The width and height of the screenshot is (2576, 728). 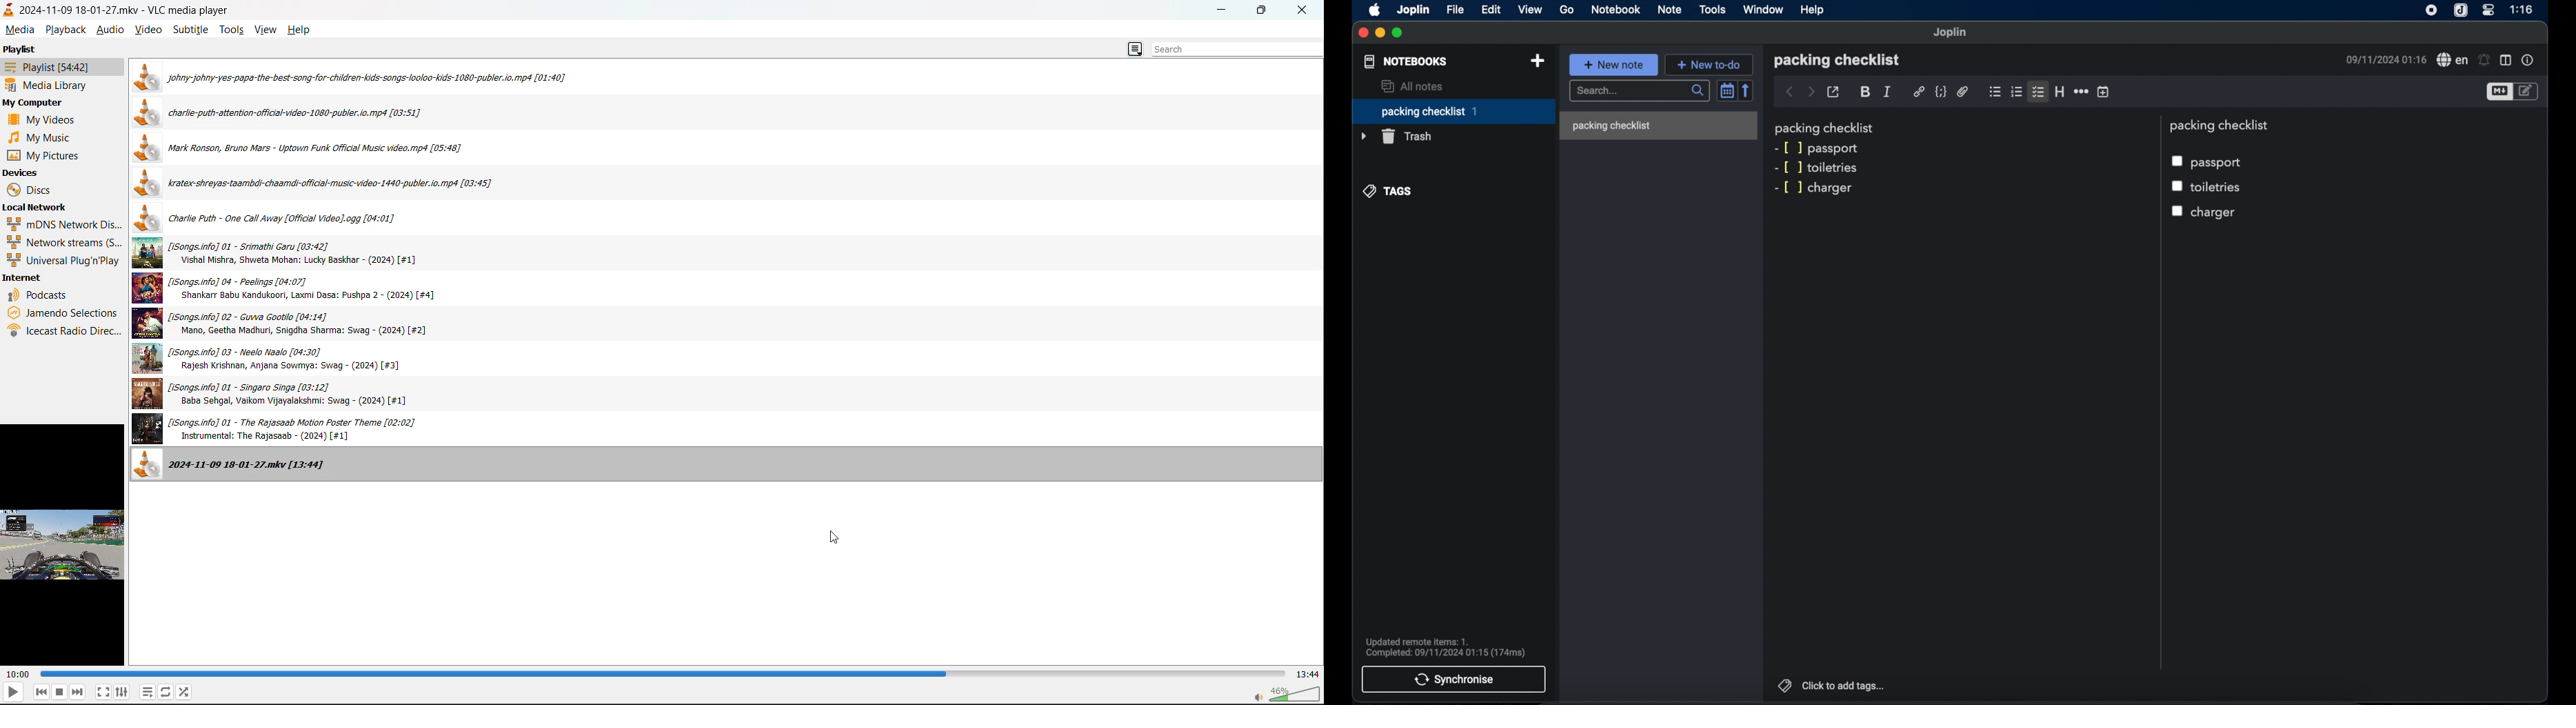 What do you see at coordinates (1826, 128) in the screenshot?
I see `packing checklist` at bounding box center [1826, 128].